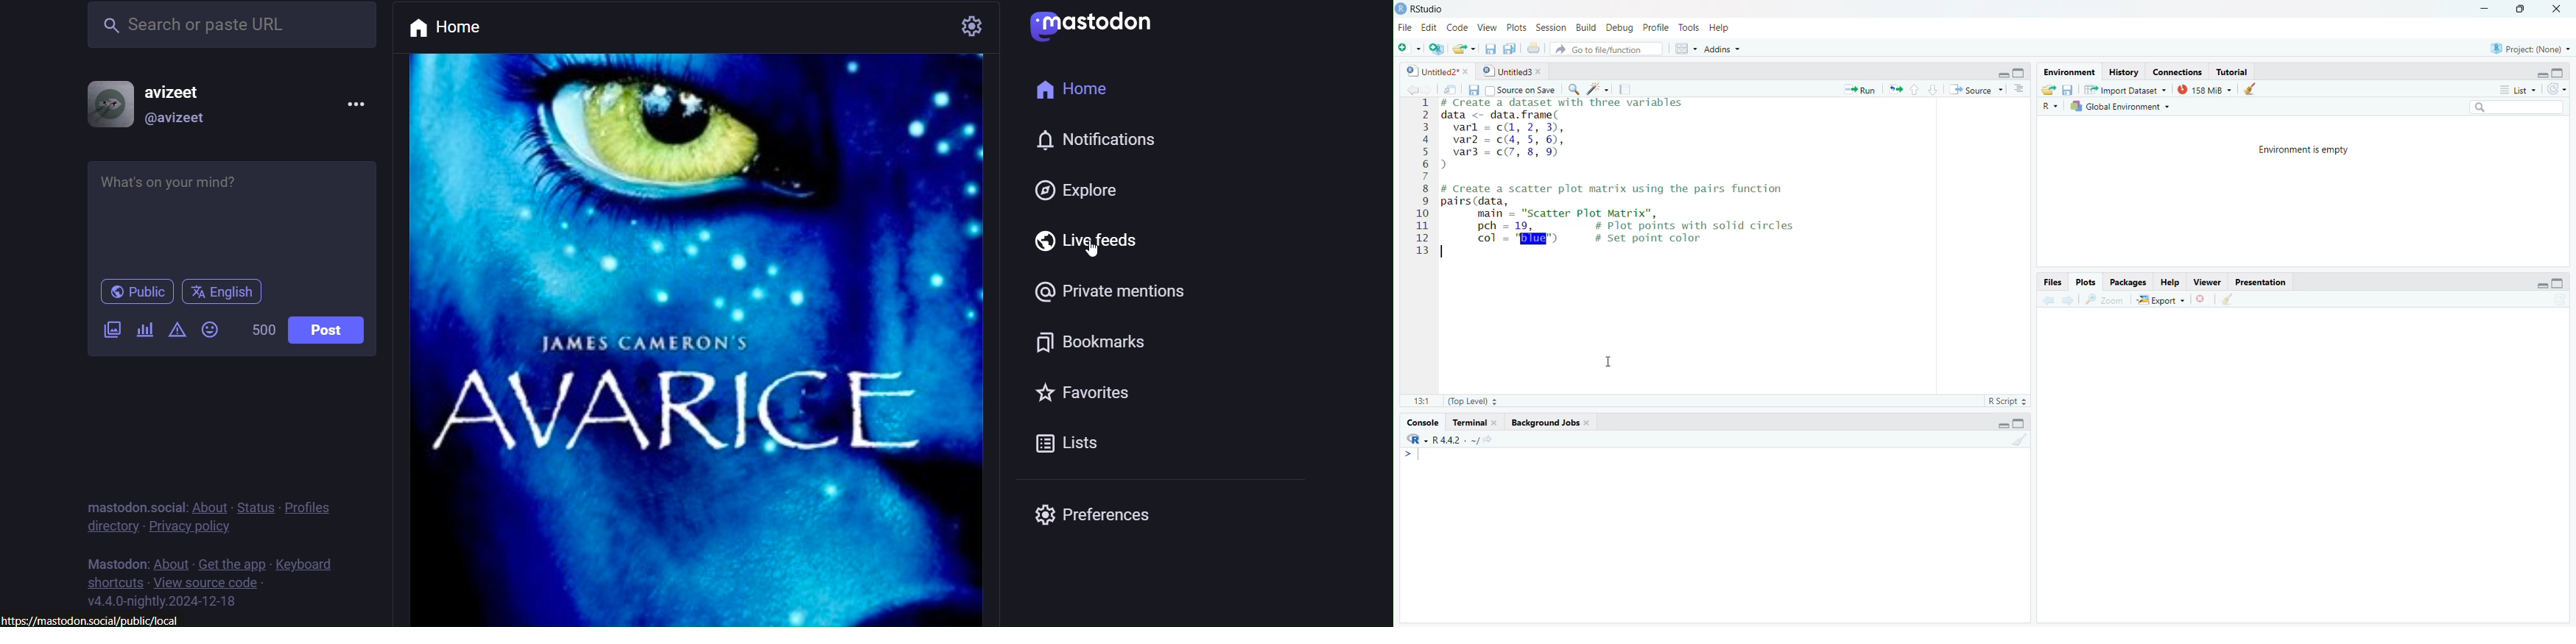  What do you see at coordinates (1417, 401) in the screenshot?
I see `1:1` at bounding box center [1417, 401].